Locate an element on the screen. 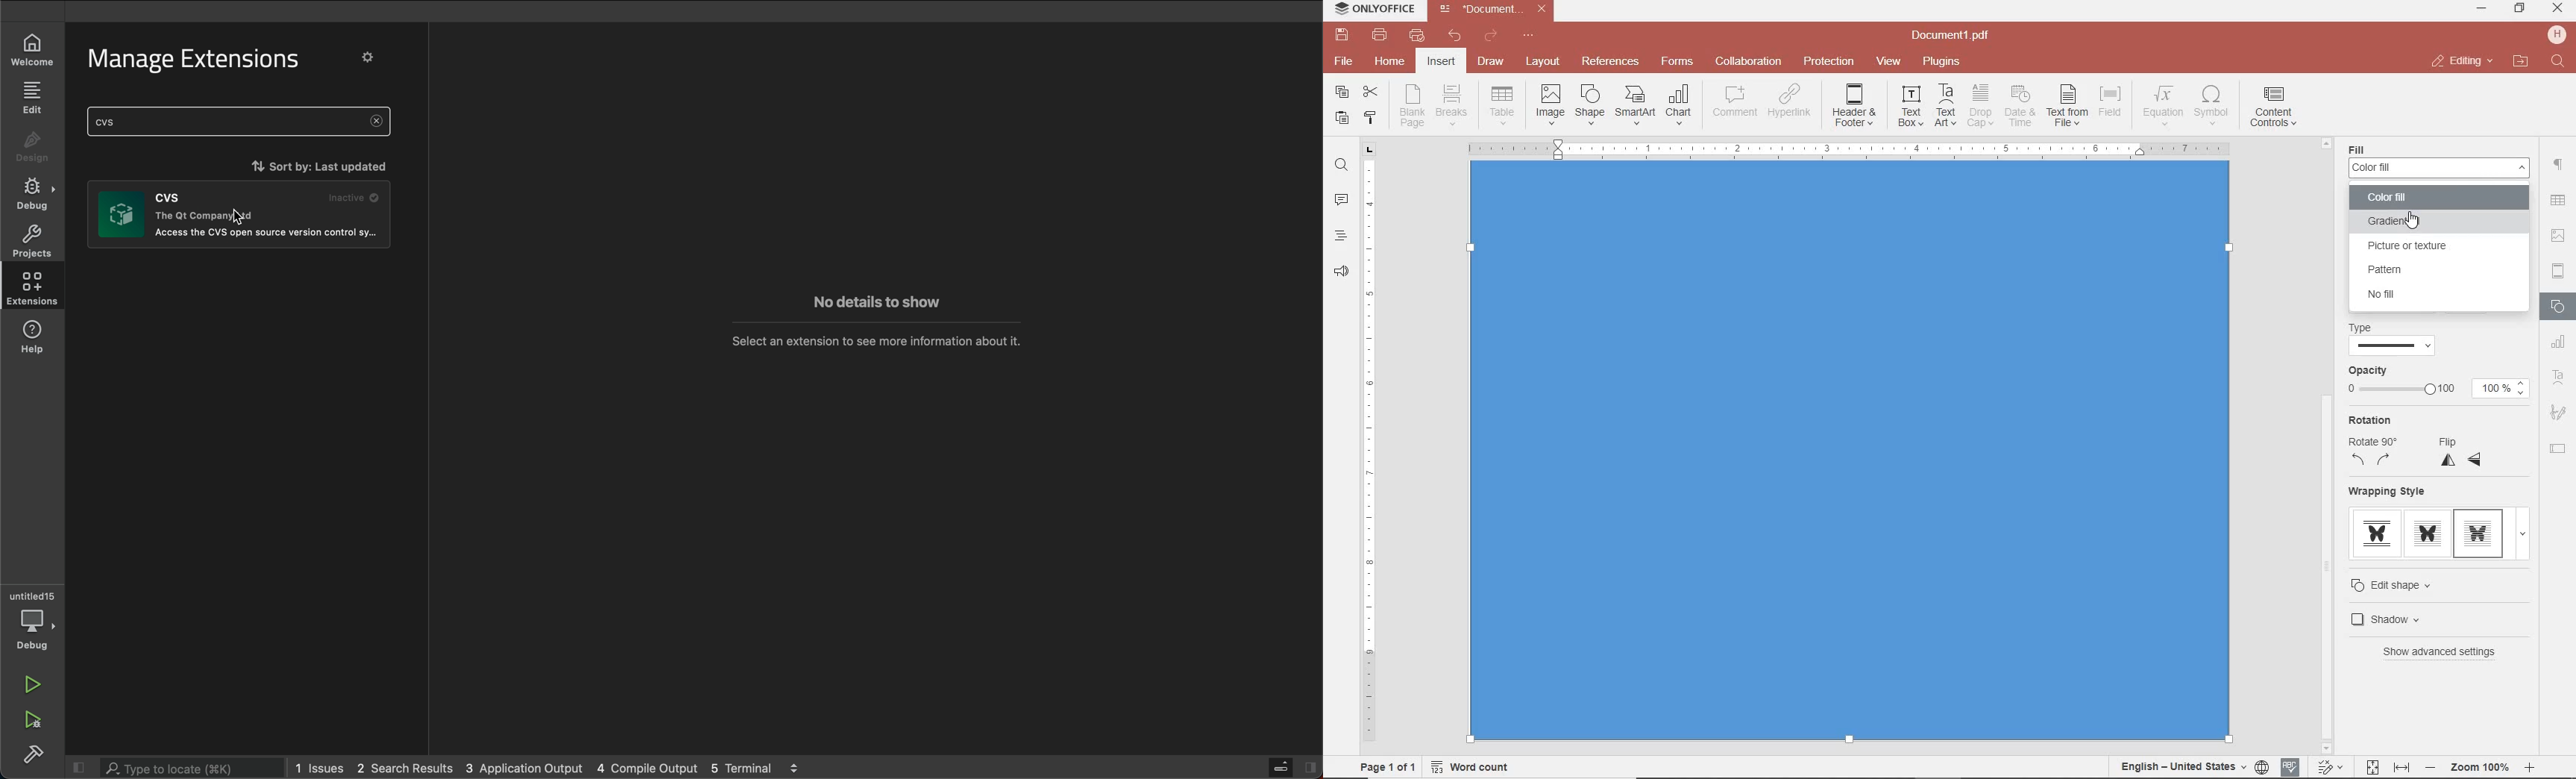 This screenshot has height=784, width=2576. IMAGE is located at coordinates (2559, 237).